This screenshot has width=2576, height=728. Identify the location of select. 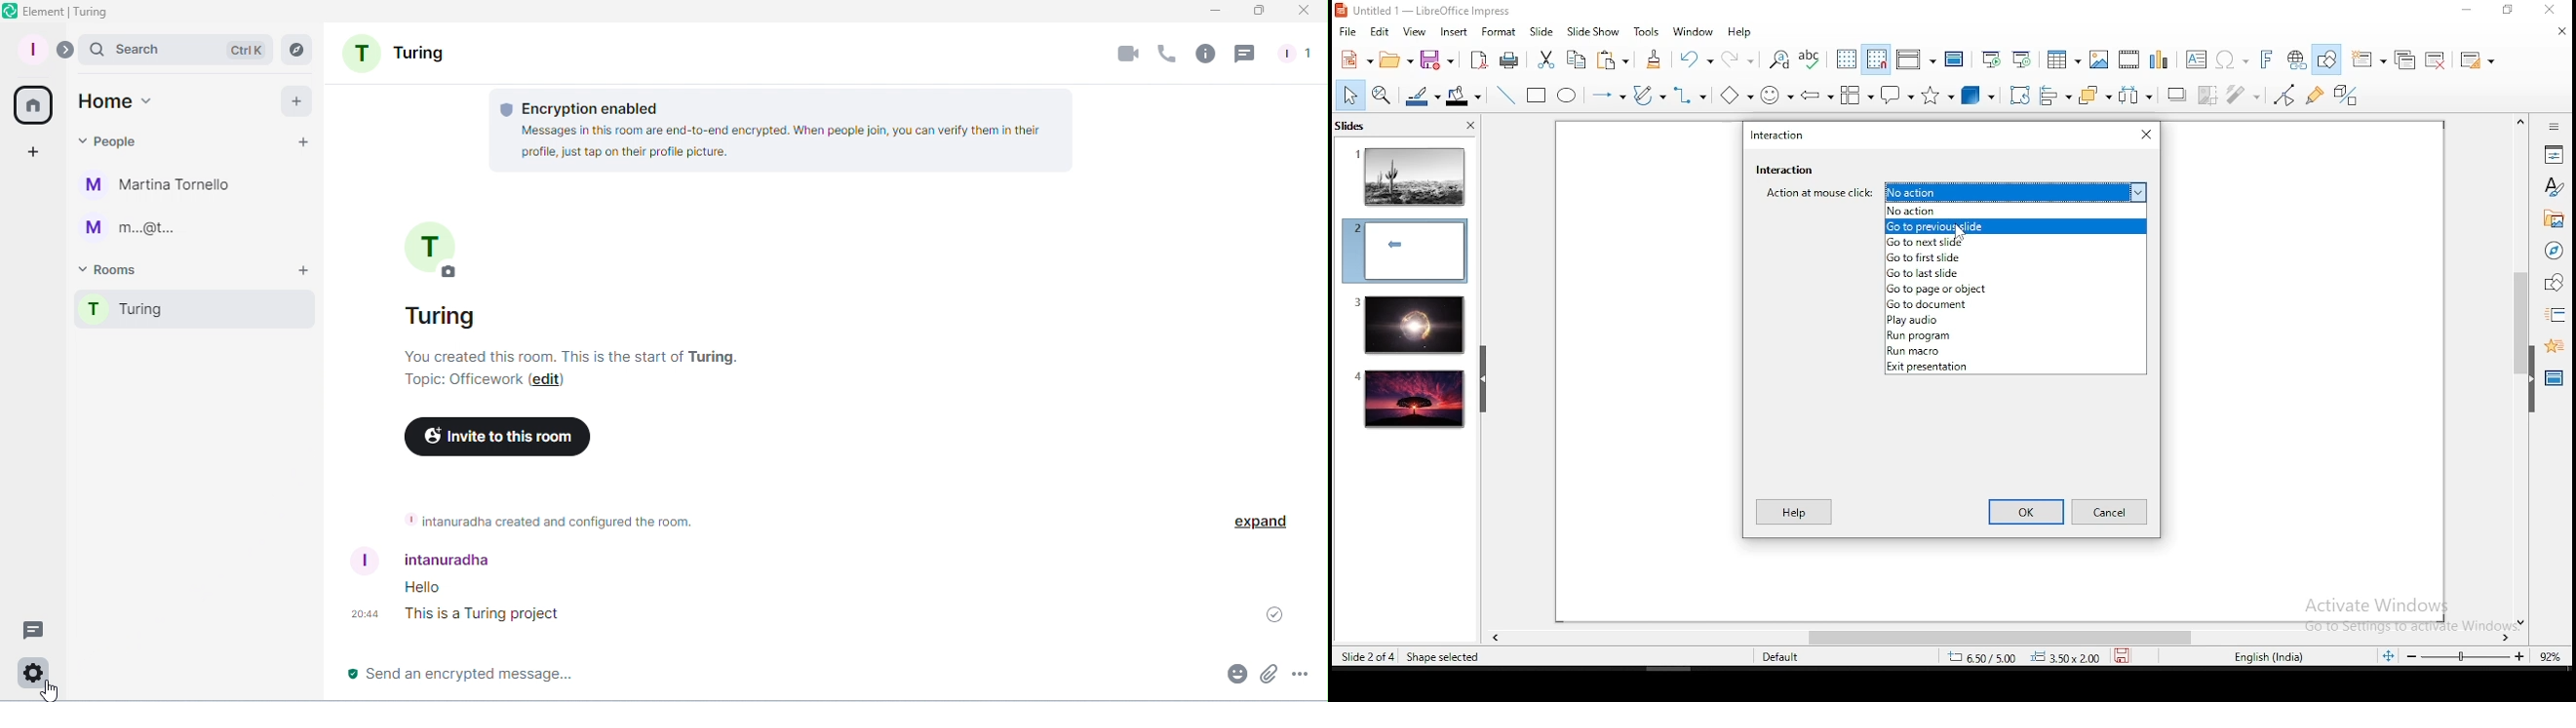
(1350, 95).